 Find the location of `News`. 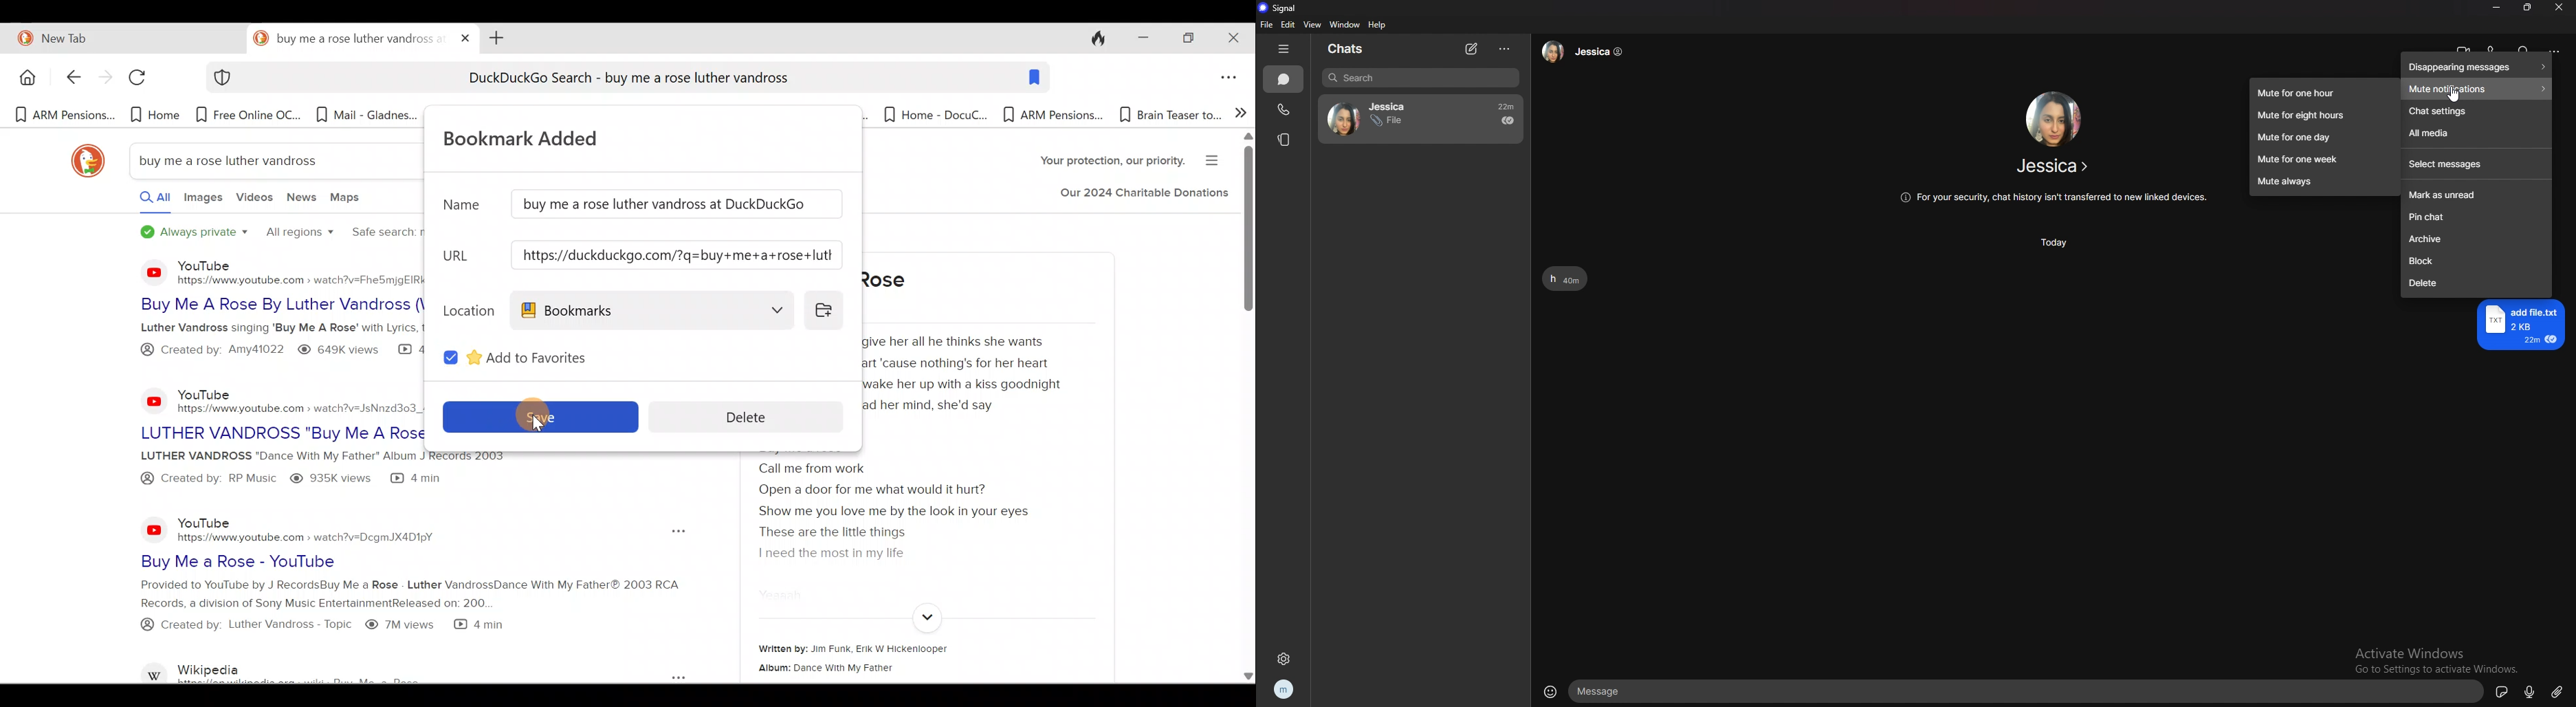

News is located at coordinates (303, 200).